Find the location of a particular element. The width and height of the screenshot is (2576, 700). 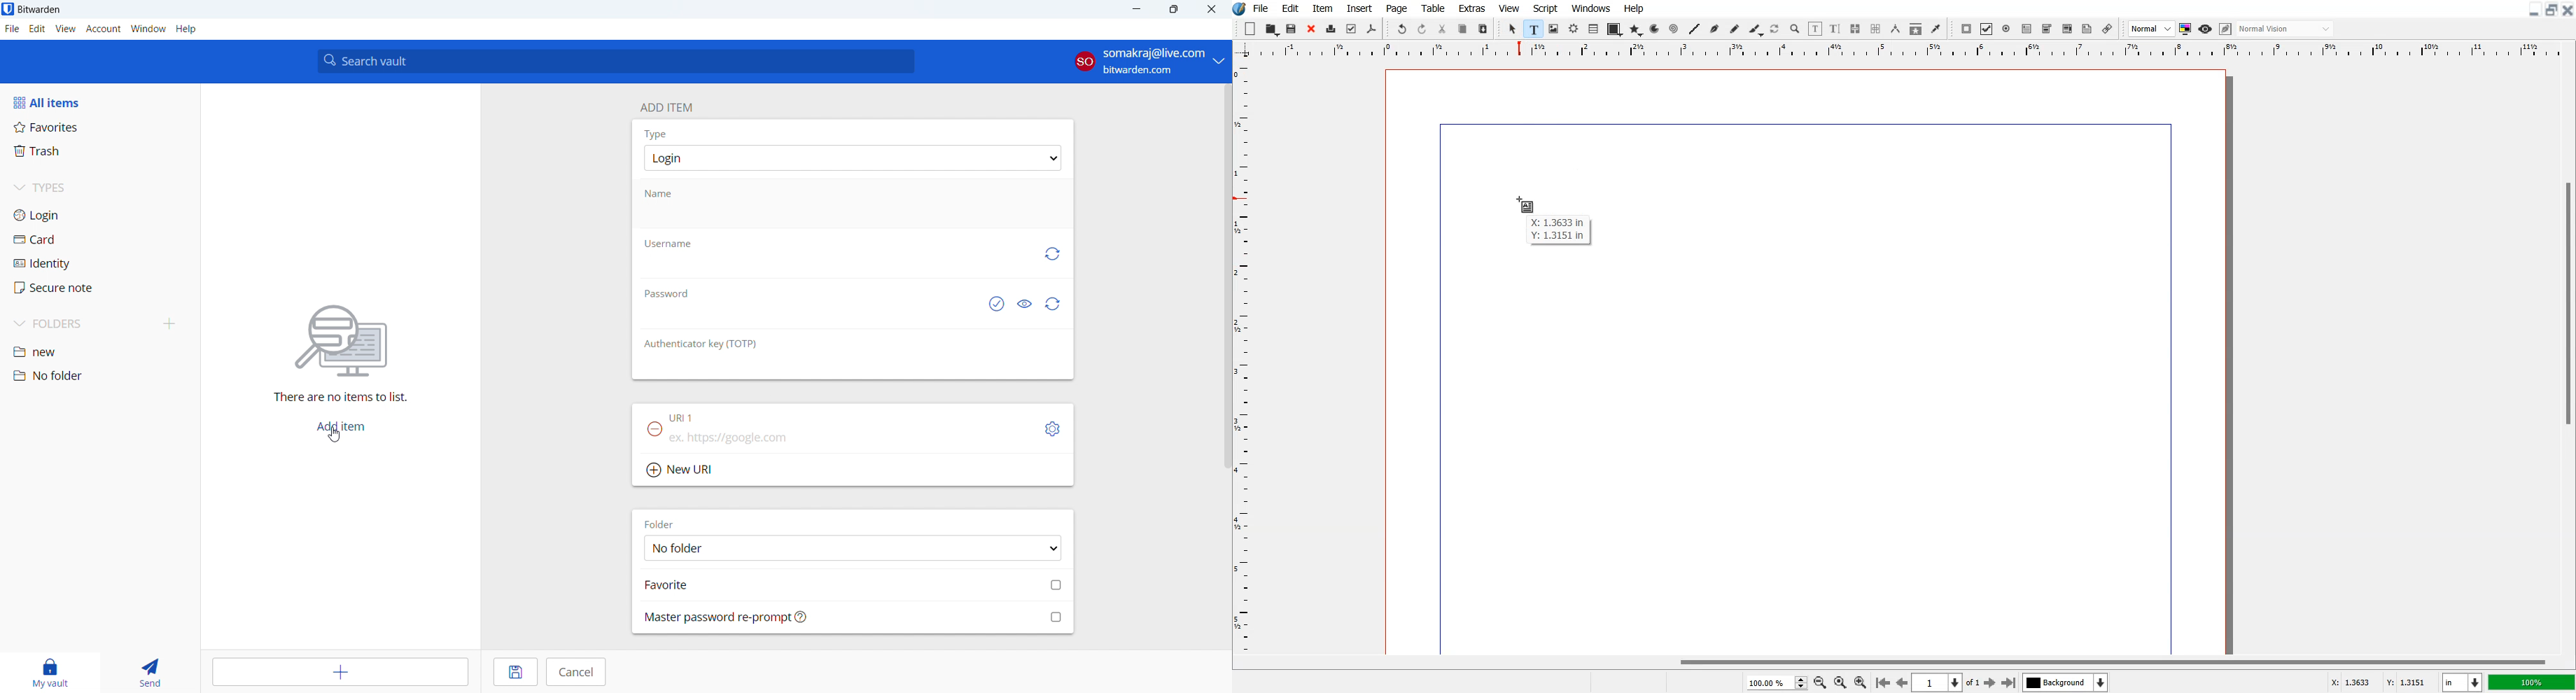

Zoom In is located at coordinates (1861, 682).